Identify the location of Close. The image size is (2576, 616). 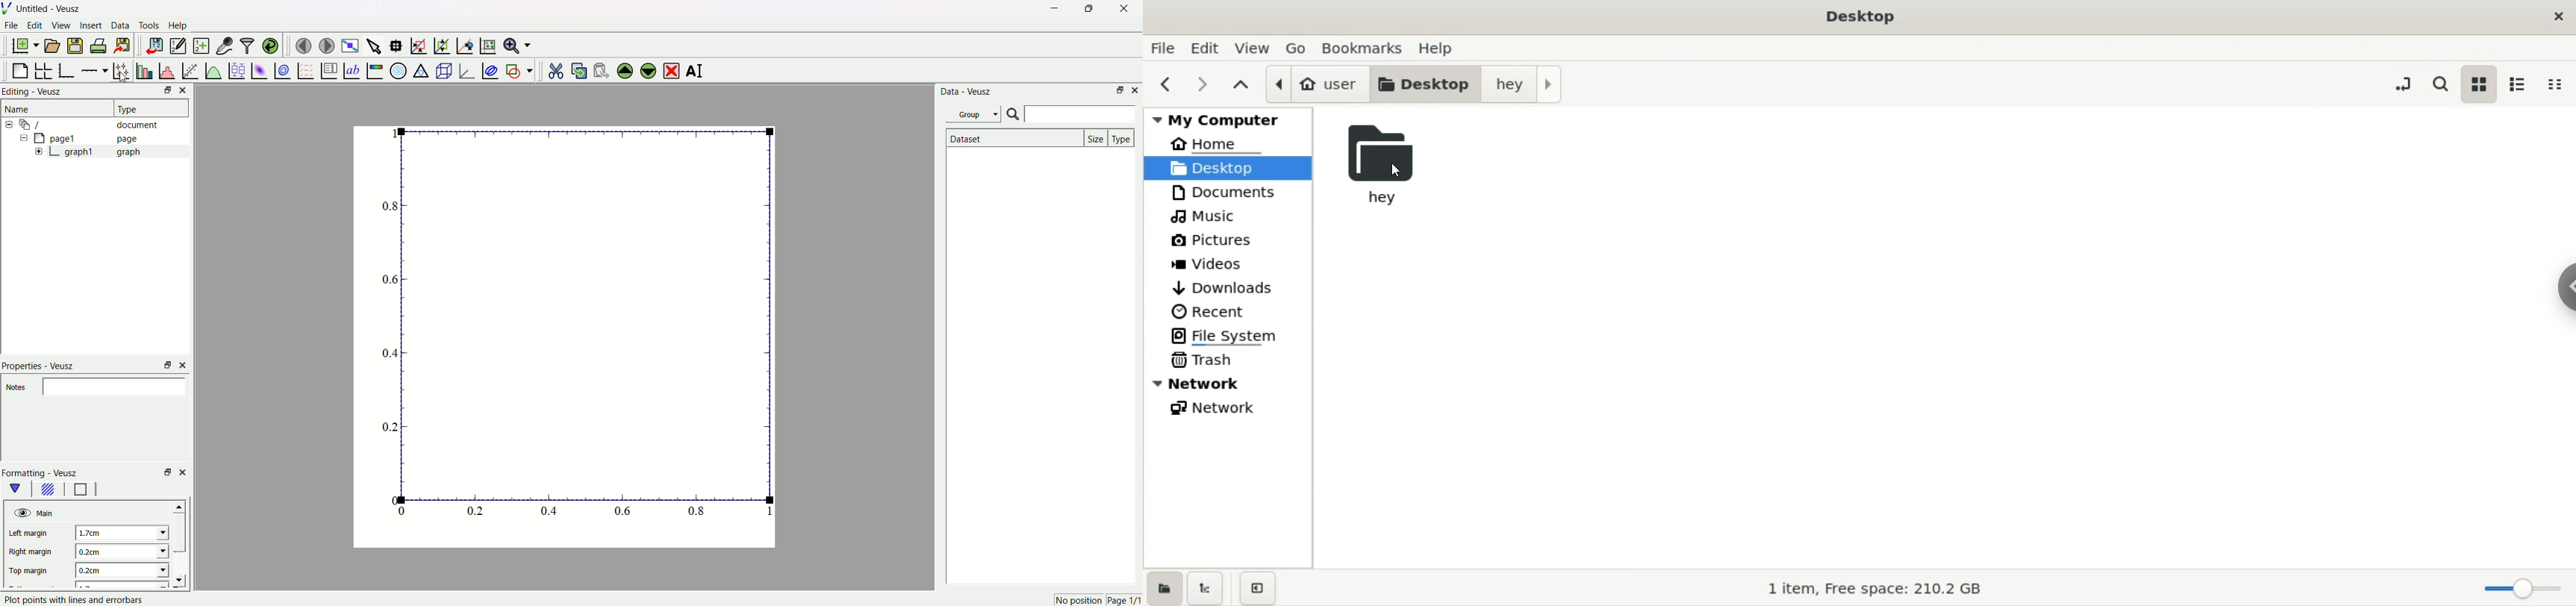
(1120, 10).